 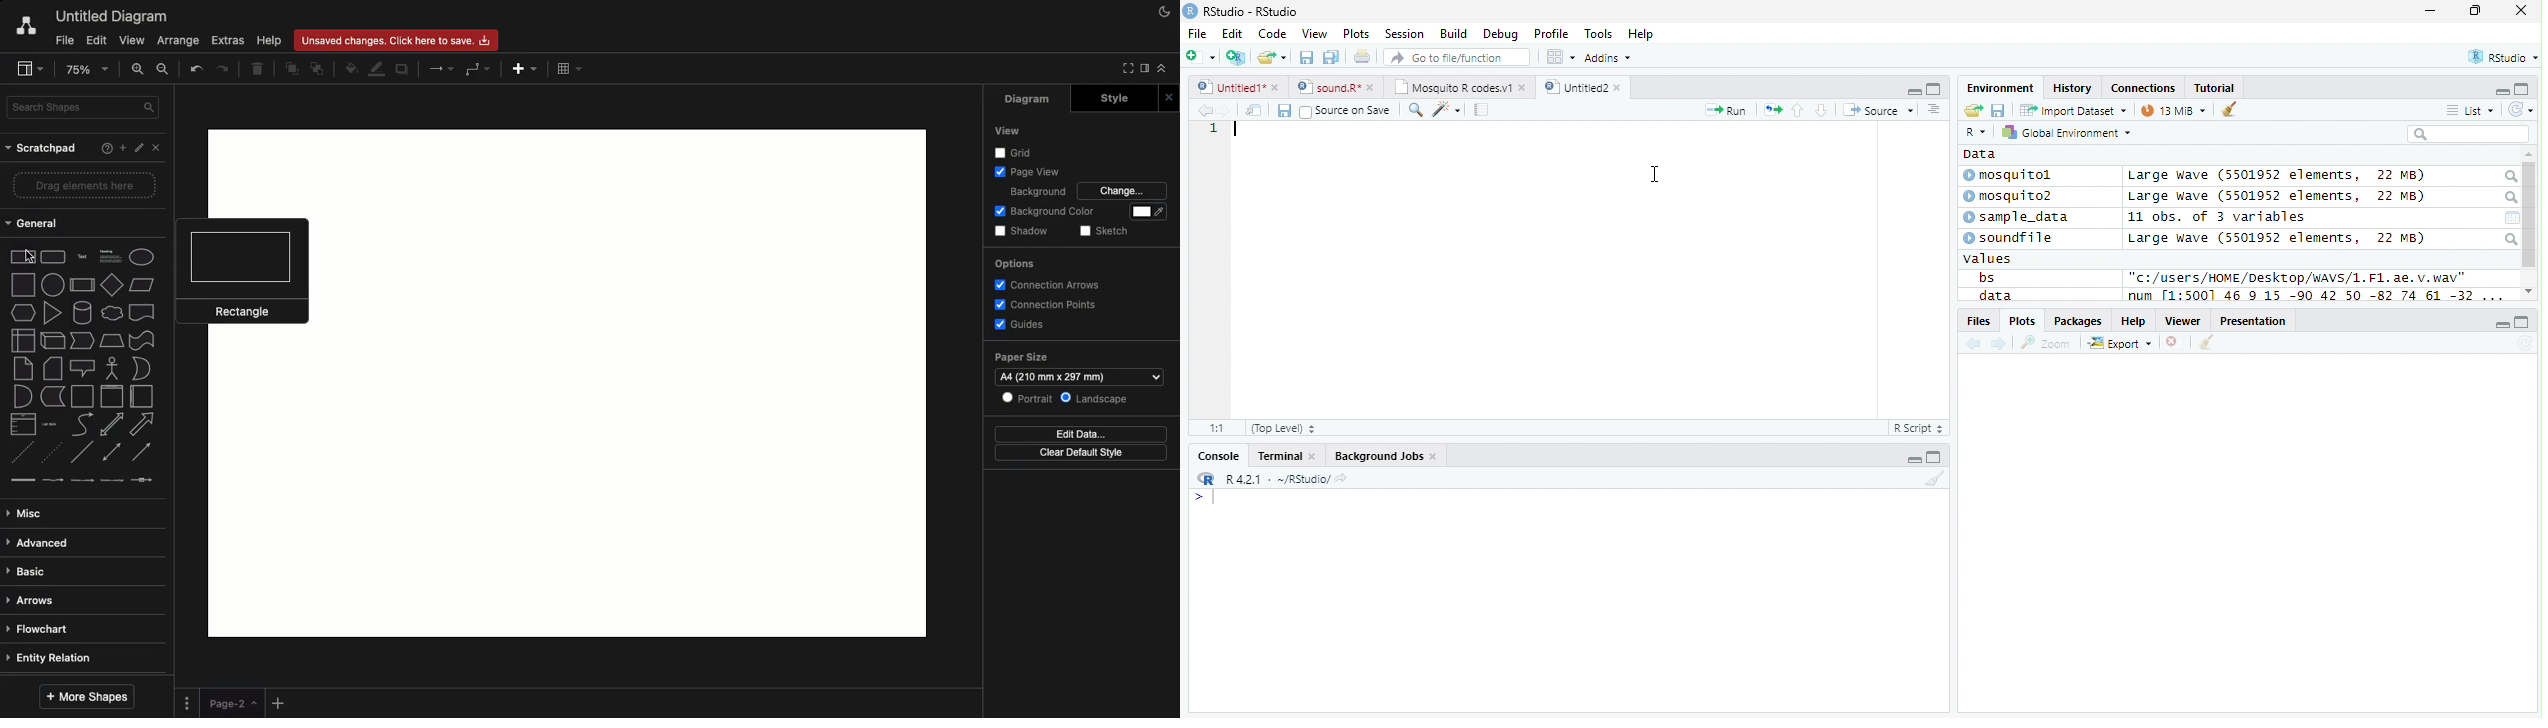 What do you see at coordinates (1272, 57) in the screenshot?
I see `open an existing file` at bounding box center [1272, 57].